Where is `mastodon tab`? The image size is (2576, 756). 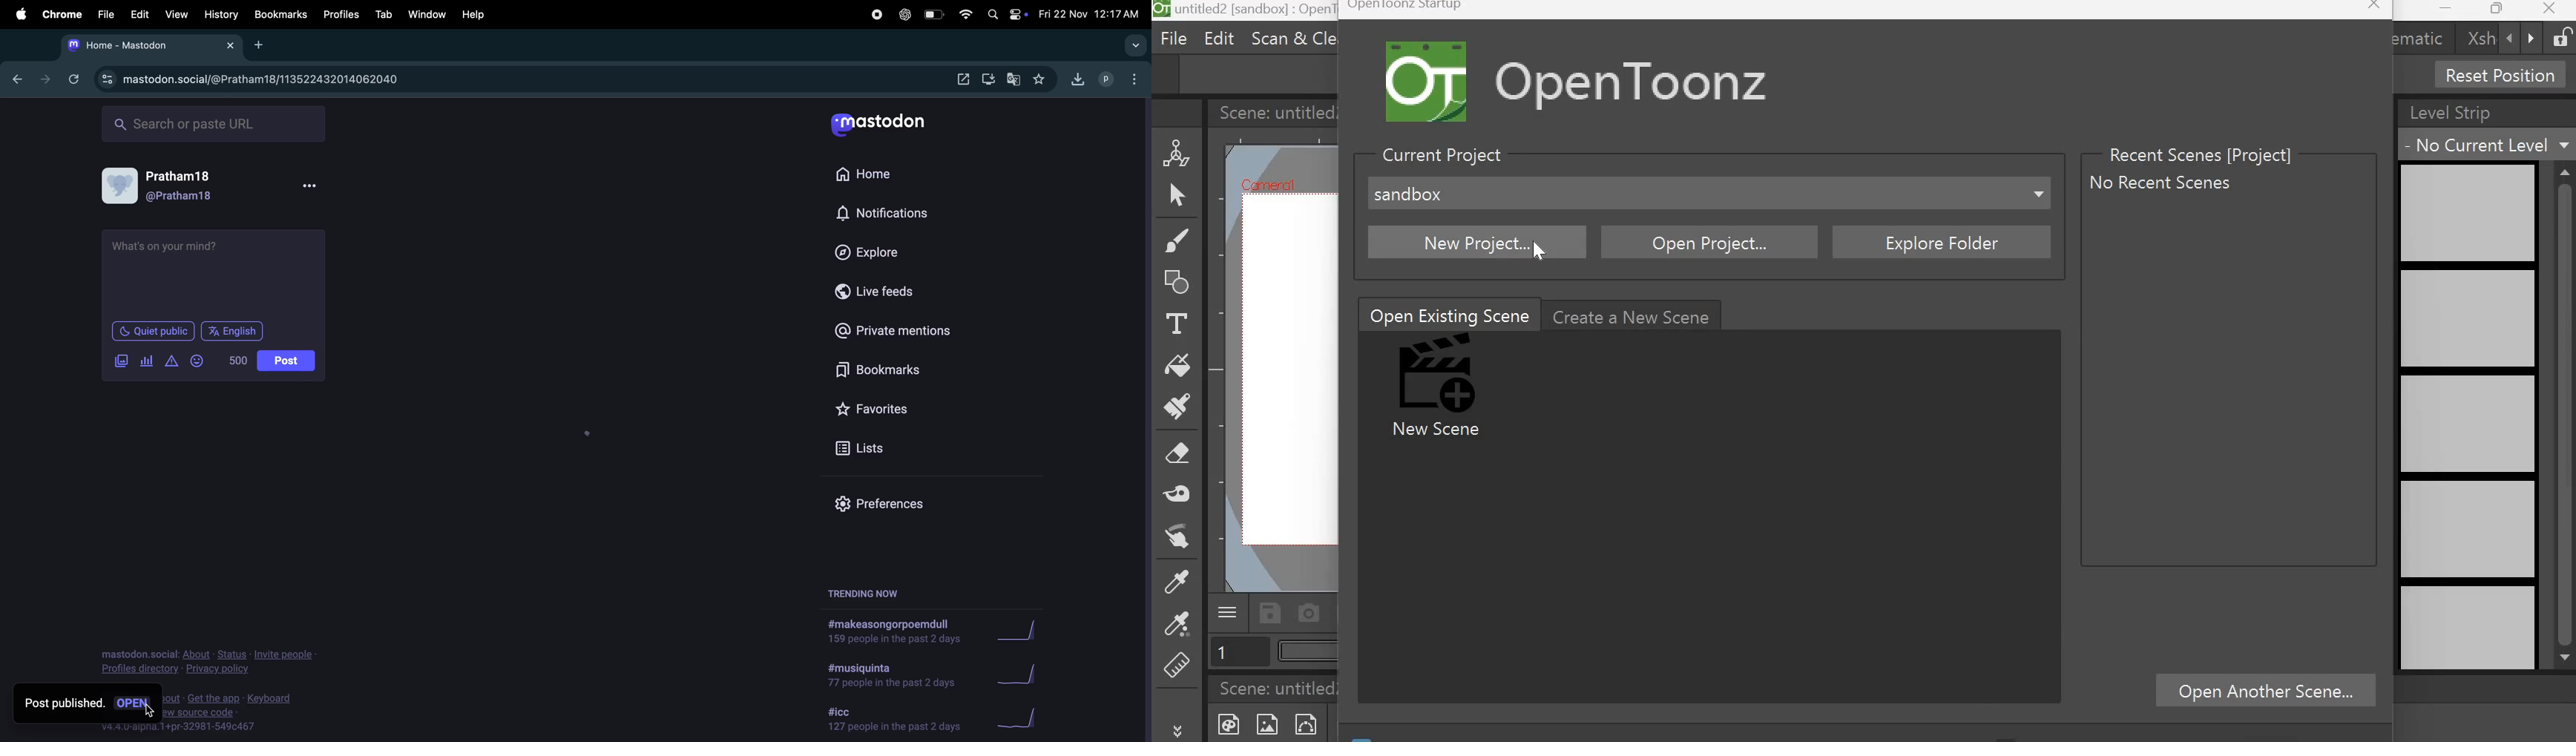 mastodon tab is located at coordinates (152, 48).